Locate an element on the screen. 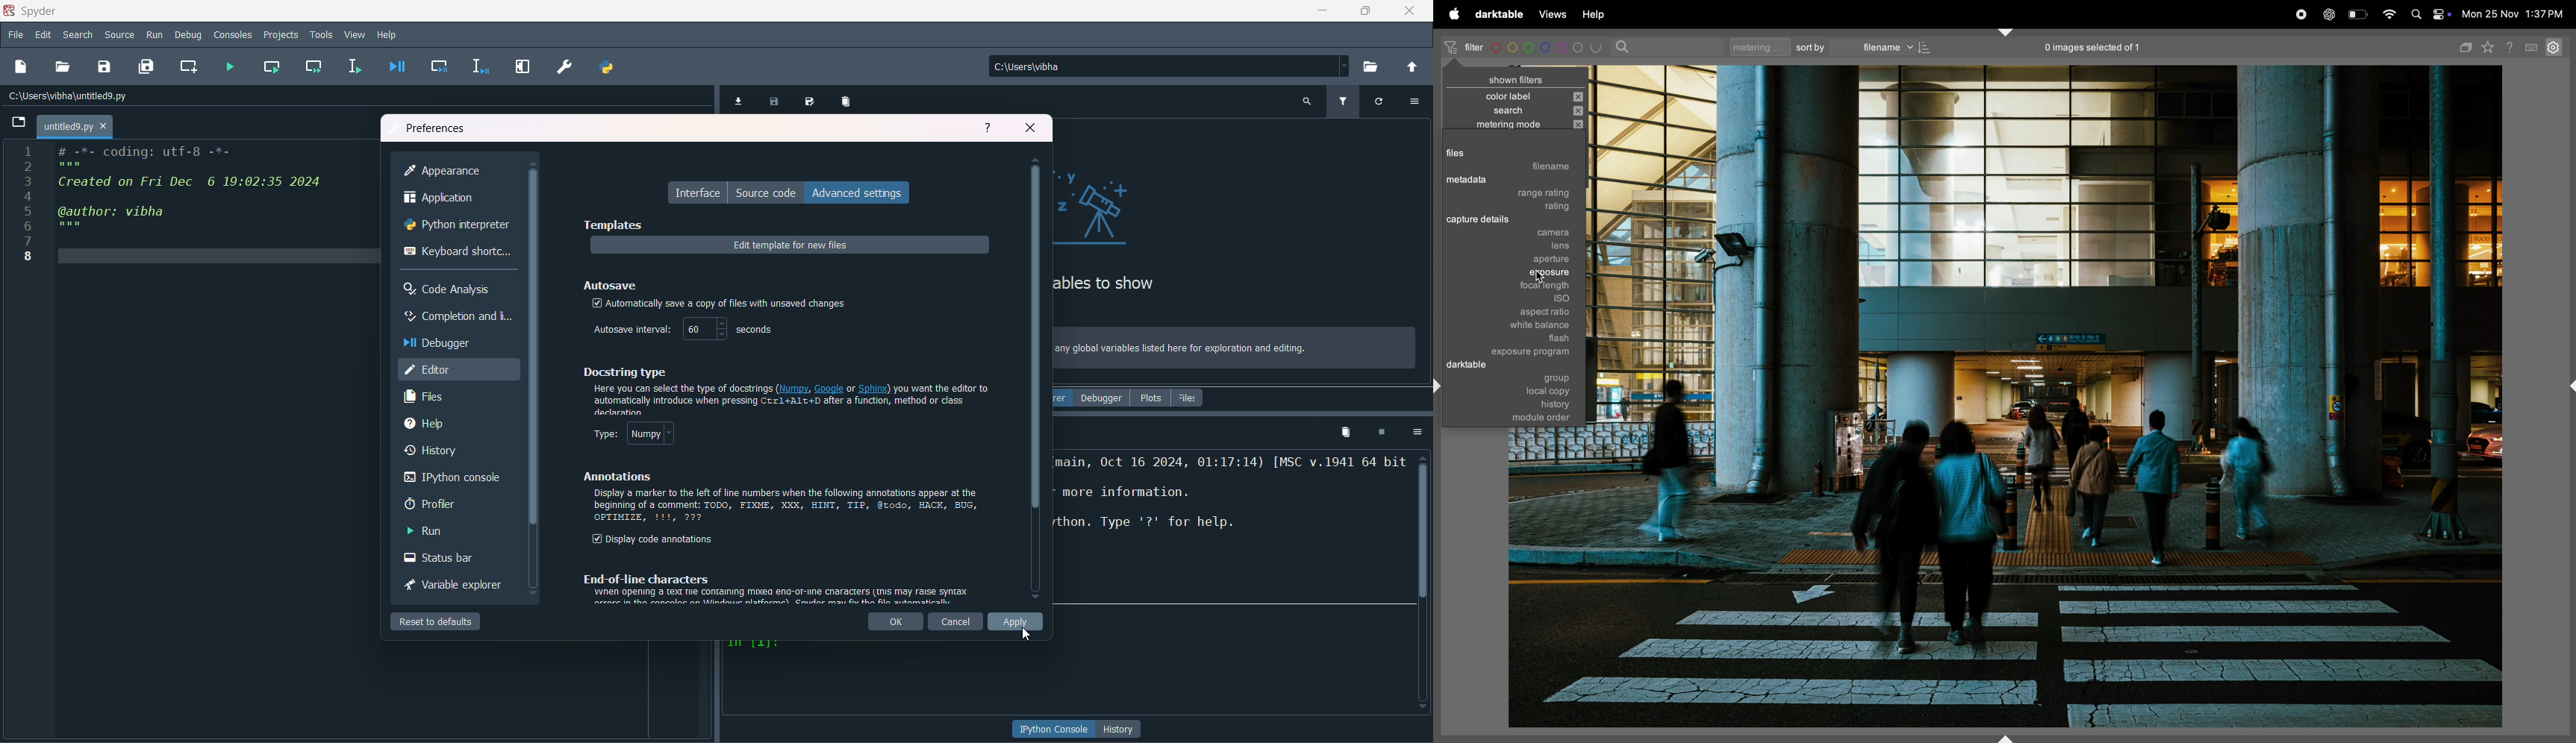 The width and height of the screenshot is (2576, 756). keyboard shortcut is located at coordinates (458, 250).